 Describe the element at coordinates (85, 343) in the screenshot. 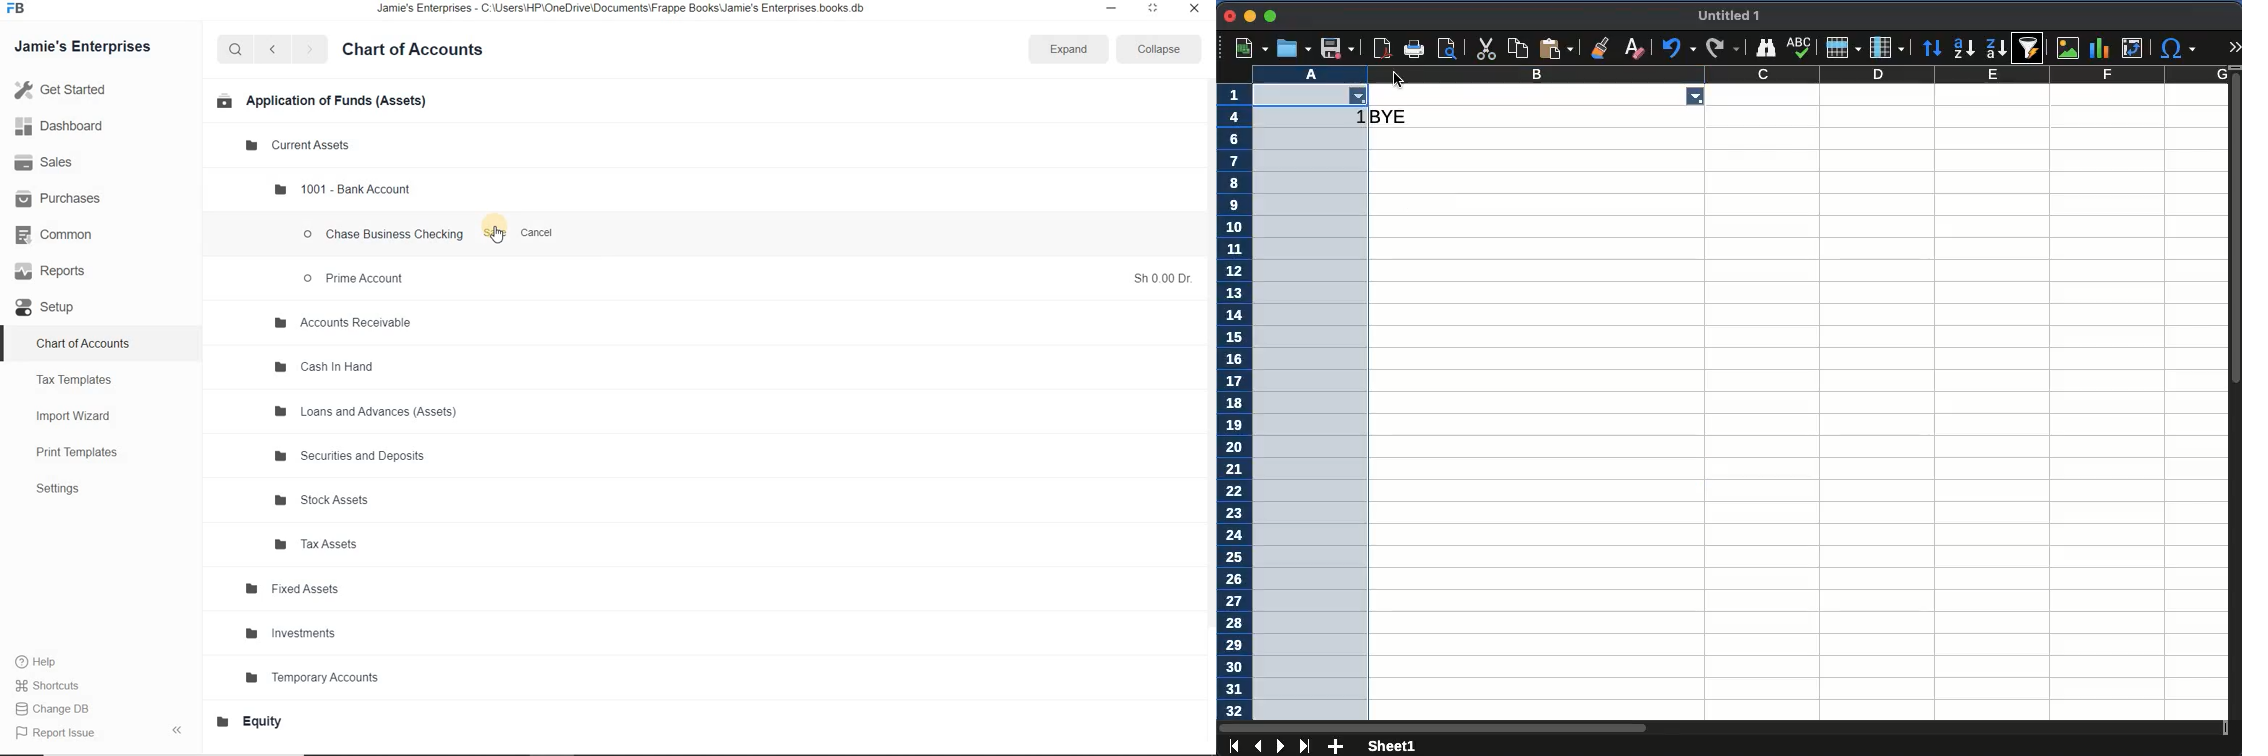

I see `Chart of Accounts` at that location.